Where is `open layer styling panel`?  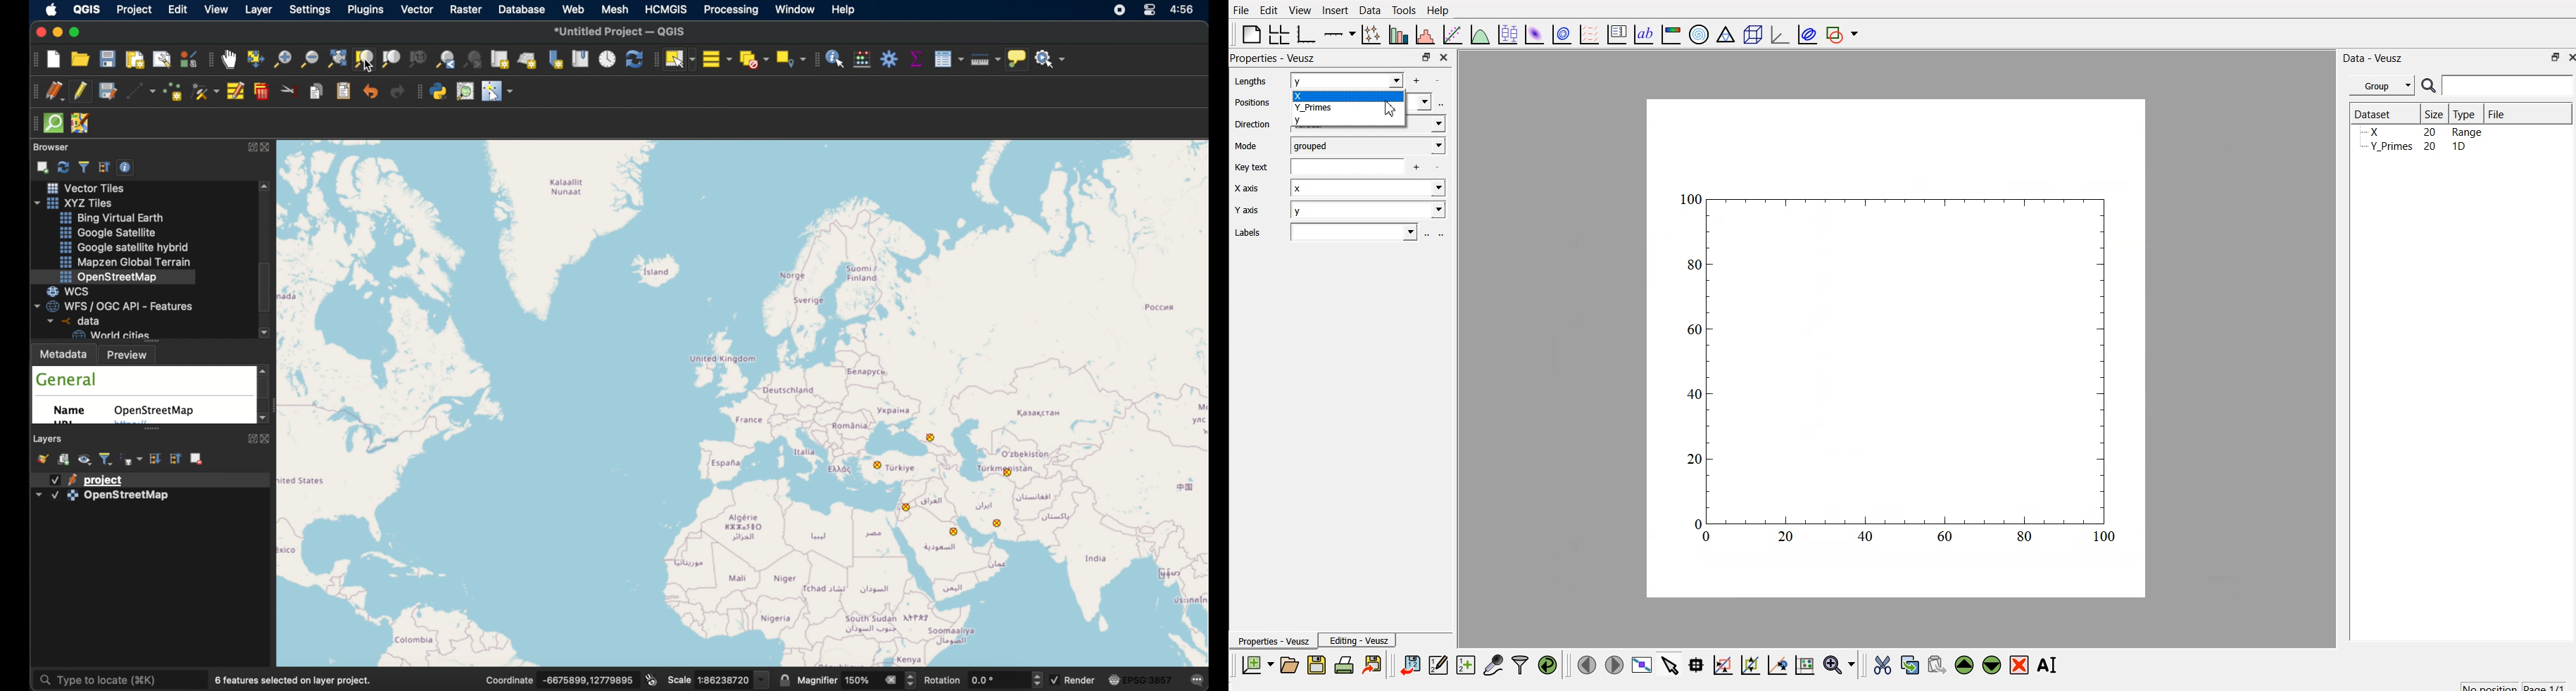
open layer styling panel is located at coordinates (44, 459).